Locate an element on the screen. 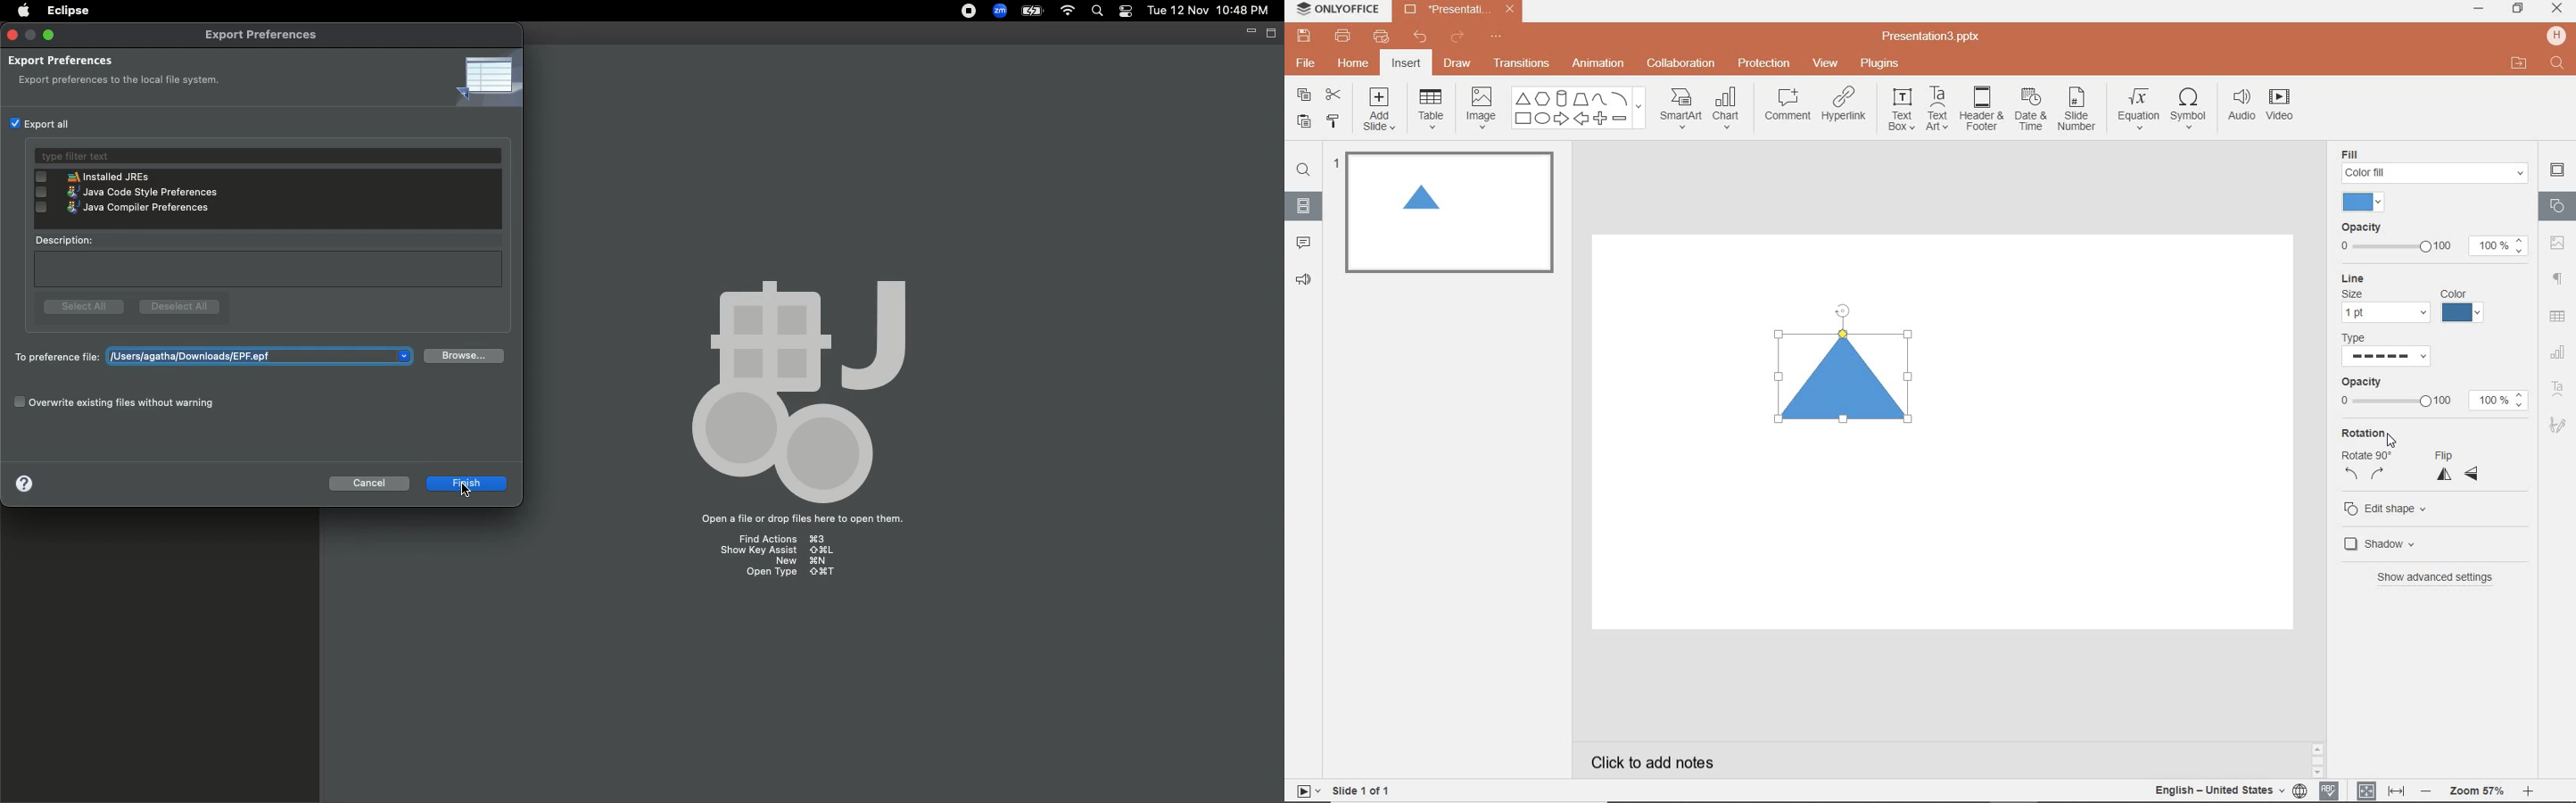 The width and height of the screenshot is (2576, 812). REDO is located at coordinates (1459, 38).